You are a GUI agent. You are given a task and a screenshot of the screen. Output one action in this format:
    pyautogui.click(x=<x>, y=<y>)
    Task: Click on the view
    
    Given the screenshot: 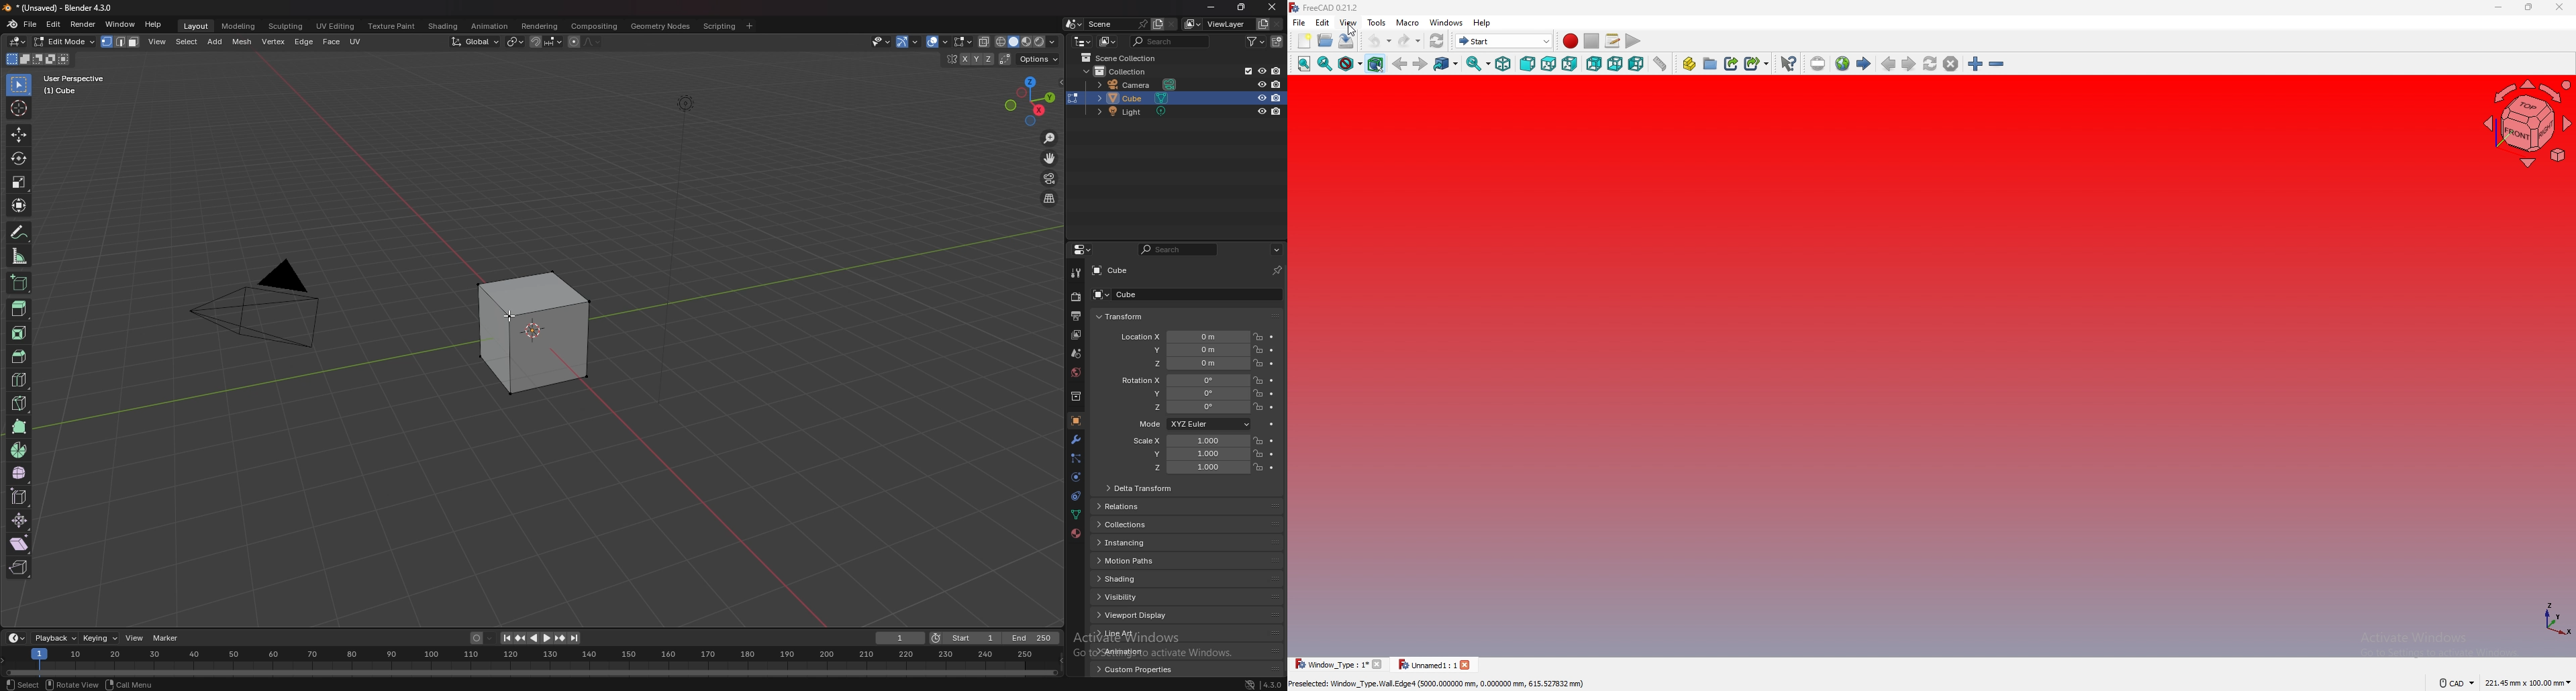 What is the action you would take?
    pyautogui.click(x=1349, y=22)
    